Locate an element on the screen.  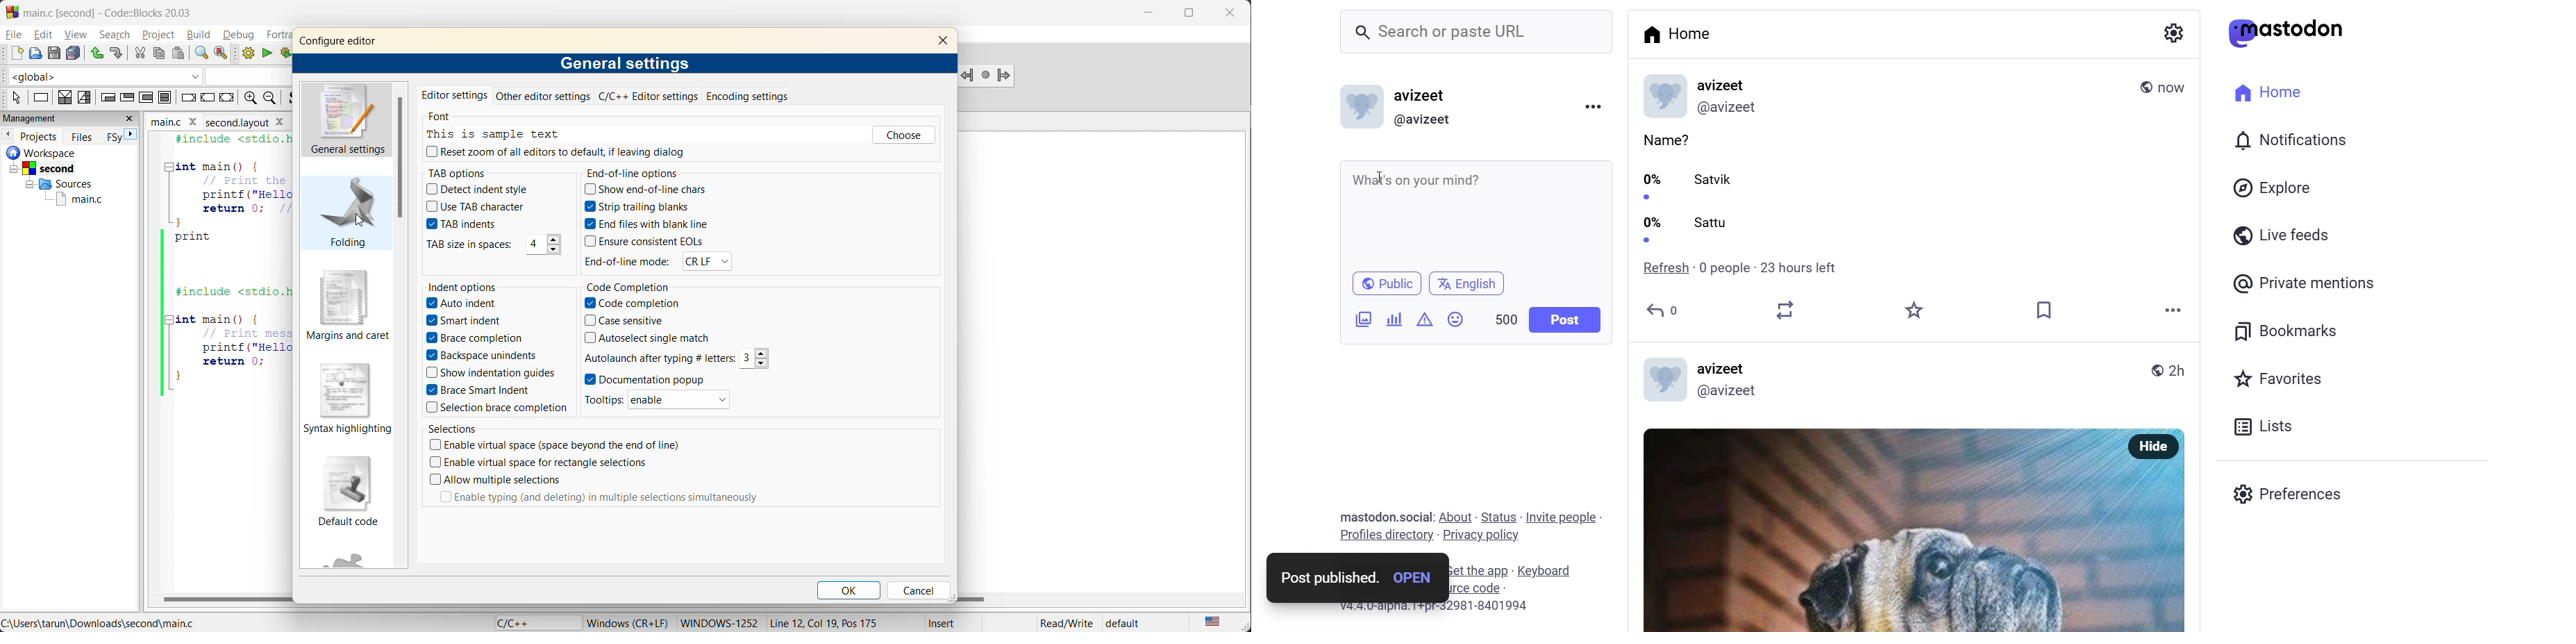
Backspace unindents is located at coordinates (484, 356).